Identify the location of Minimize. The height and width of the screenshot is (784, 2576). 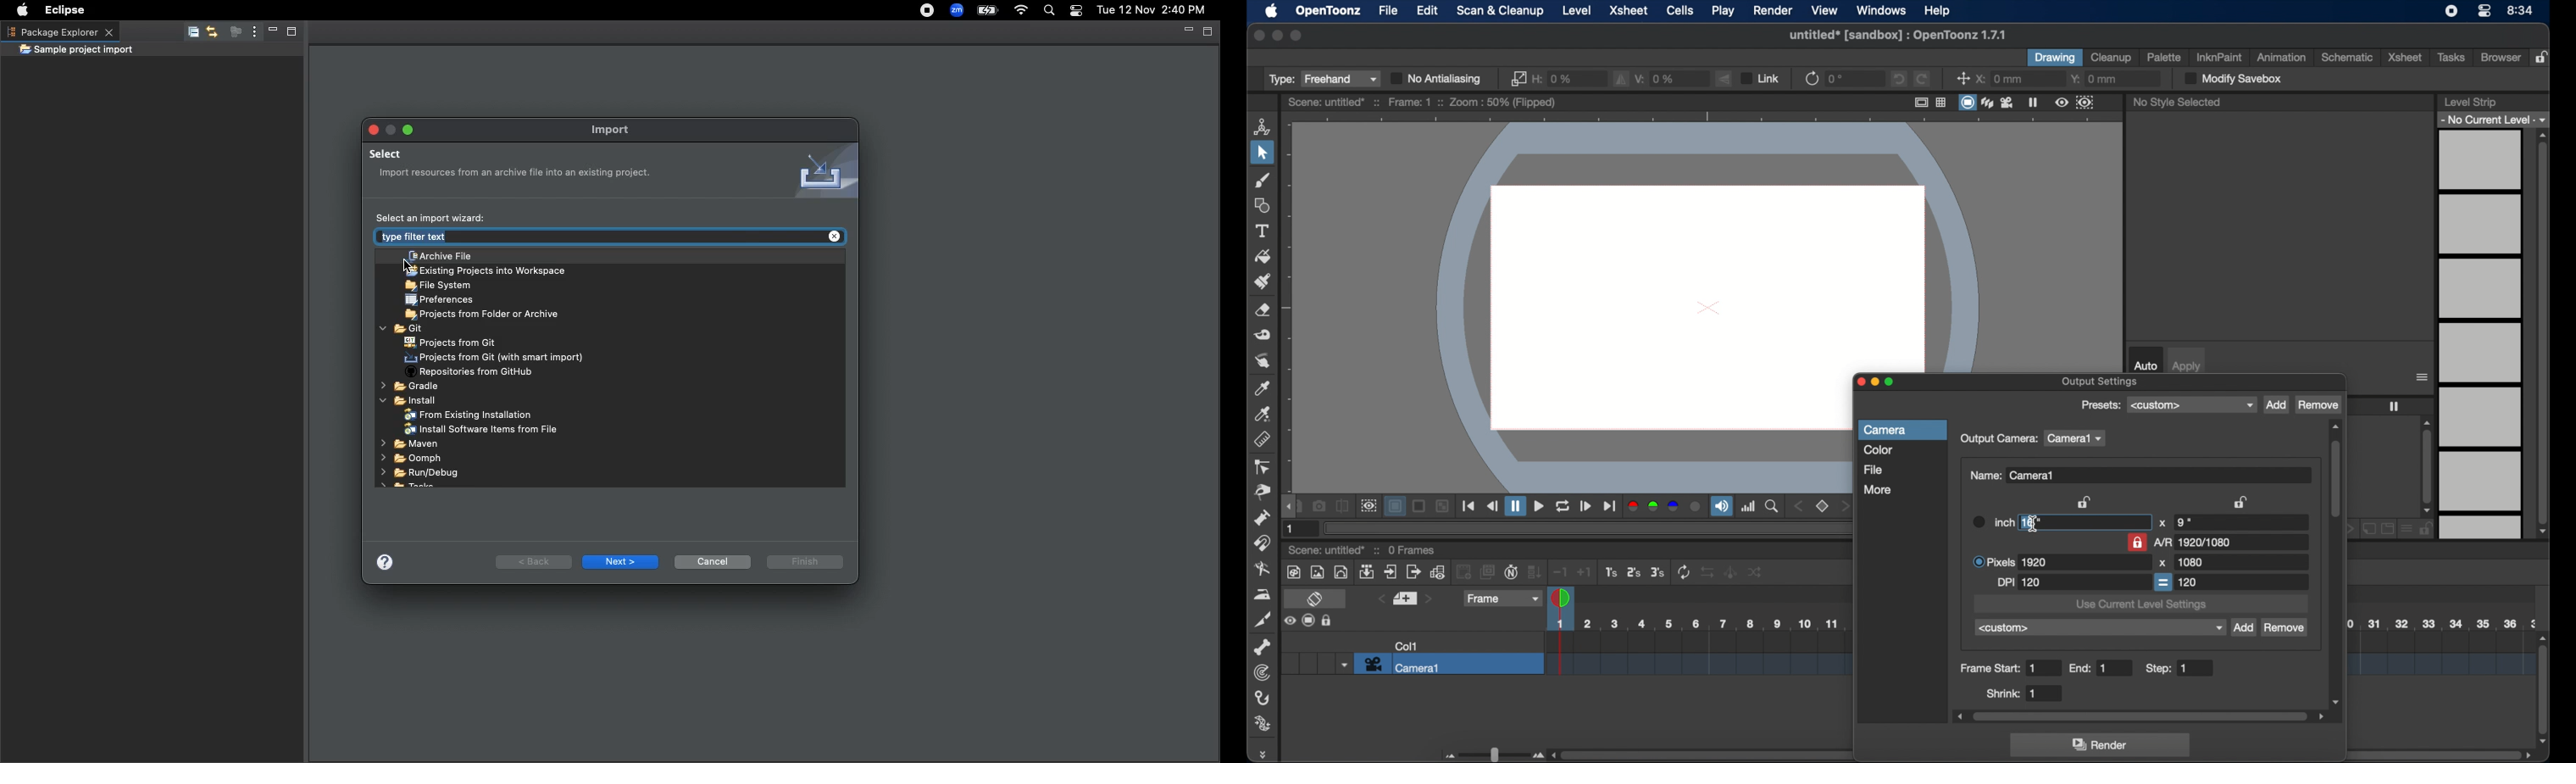
(268, 33).